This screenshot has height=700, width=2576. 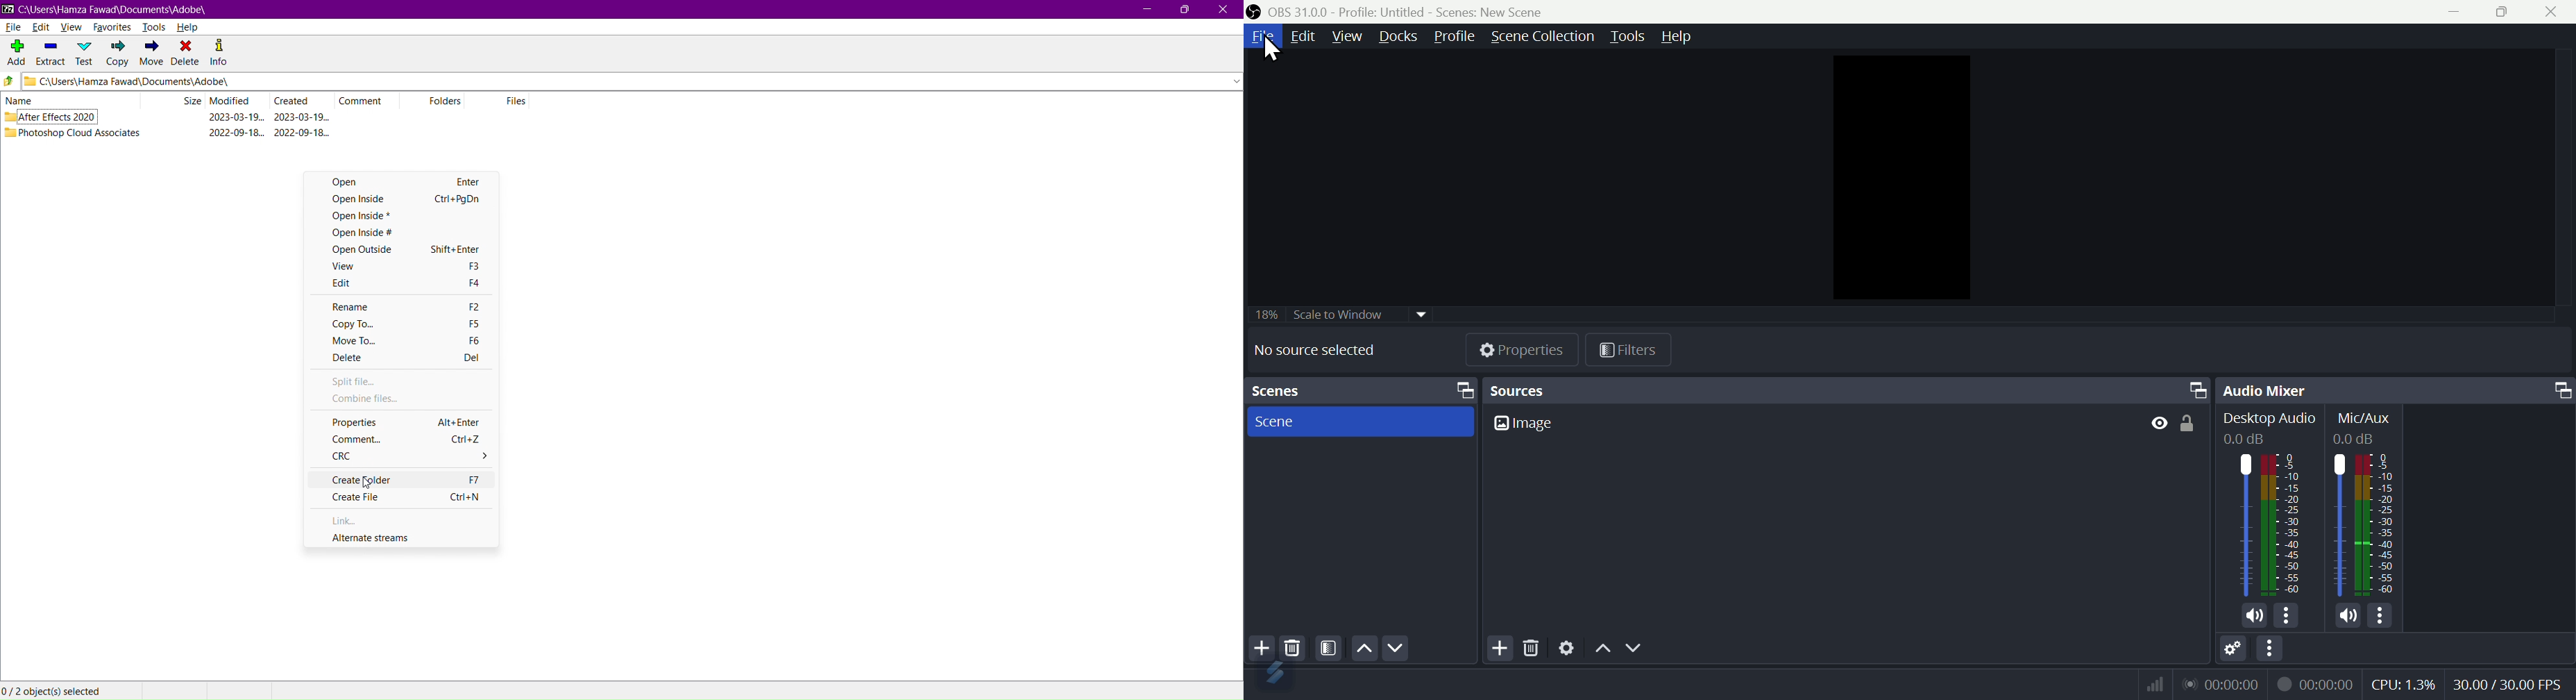 I want to click on Maximise, so click(x=2507, y=12).